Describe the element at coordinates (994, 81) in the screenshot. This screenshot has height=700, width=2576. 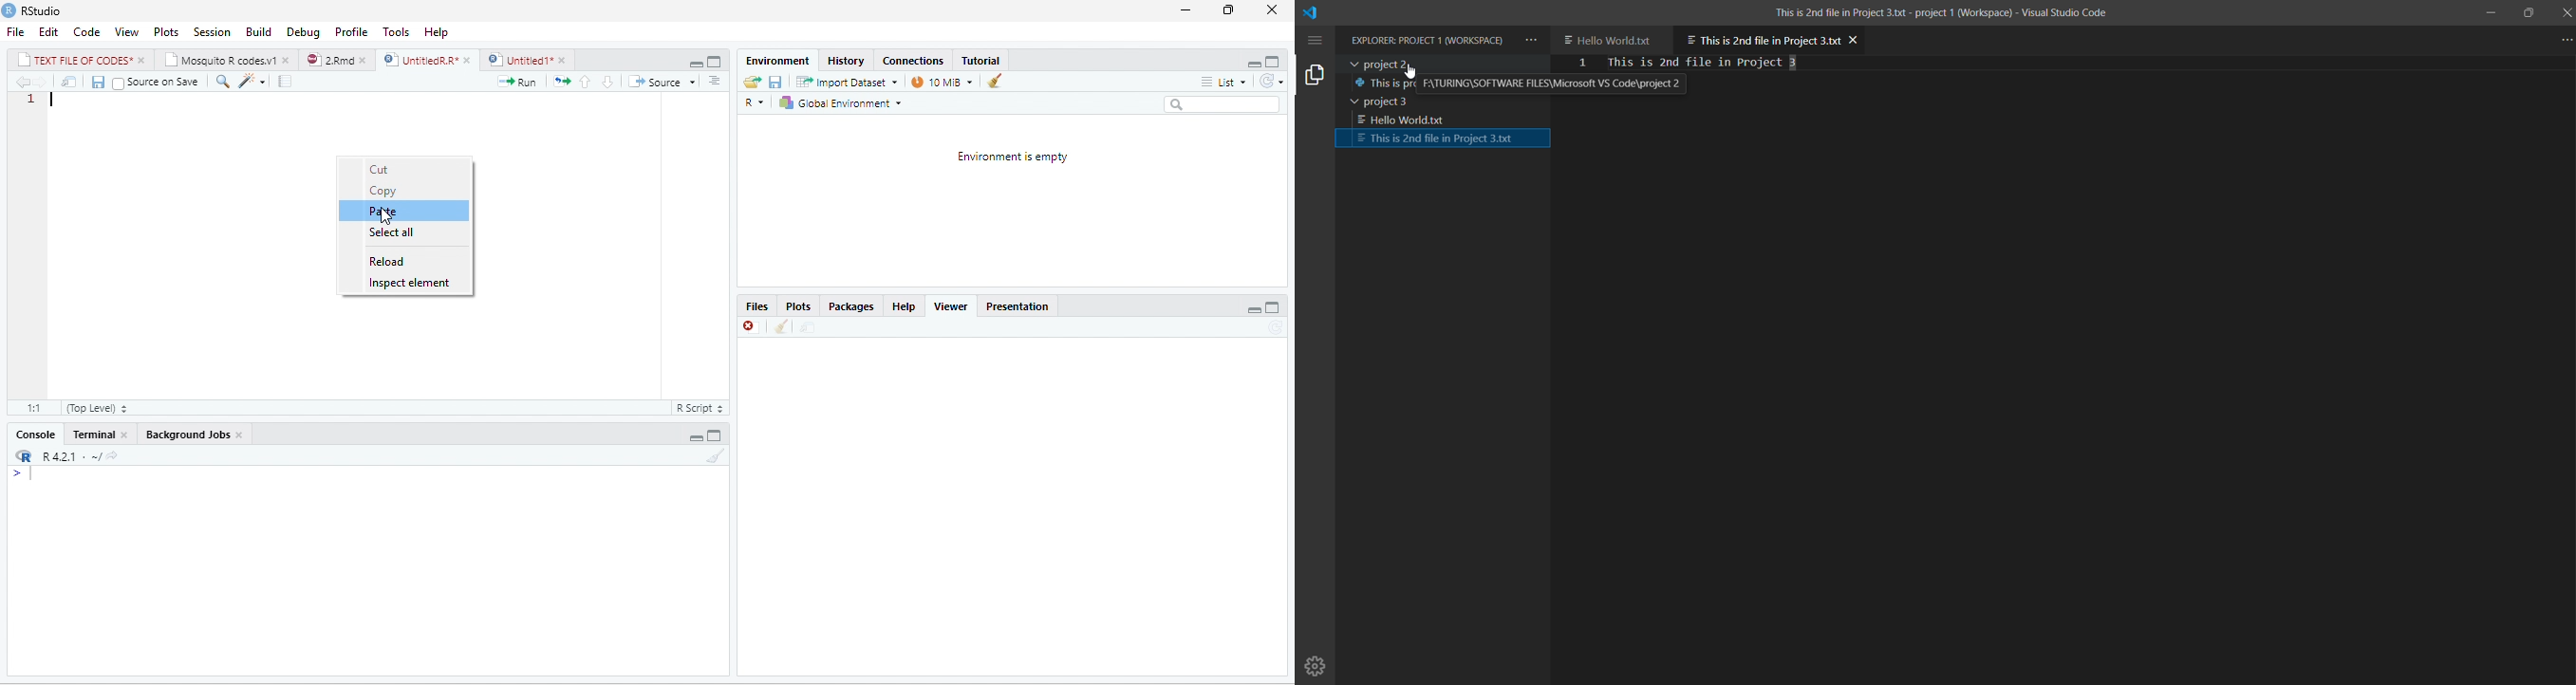
I see `clear` at that location.